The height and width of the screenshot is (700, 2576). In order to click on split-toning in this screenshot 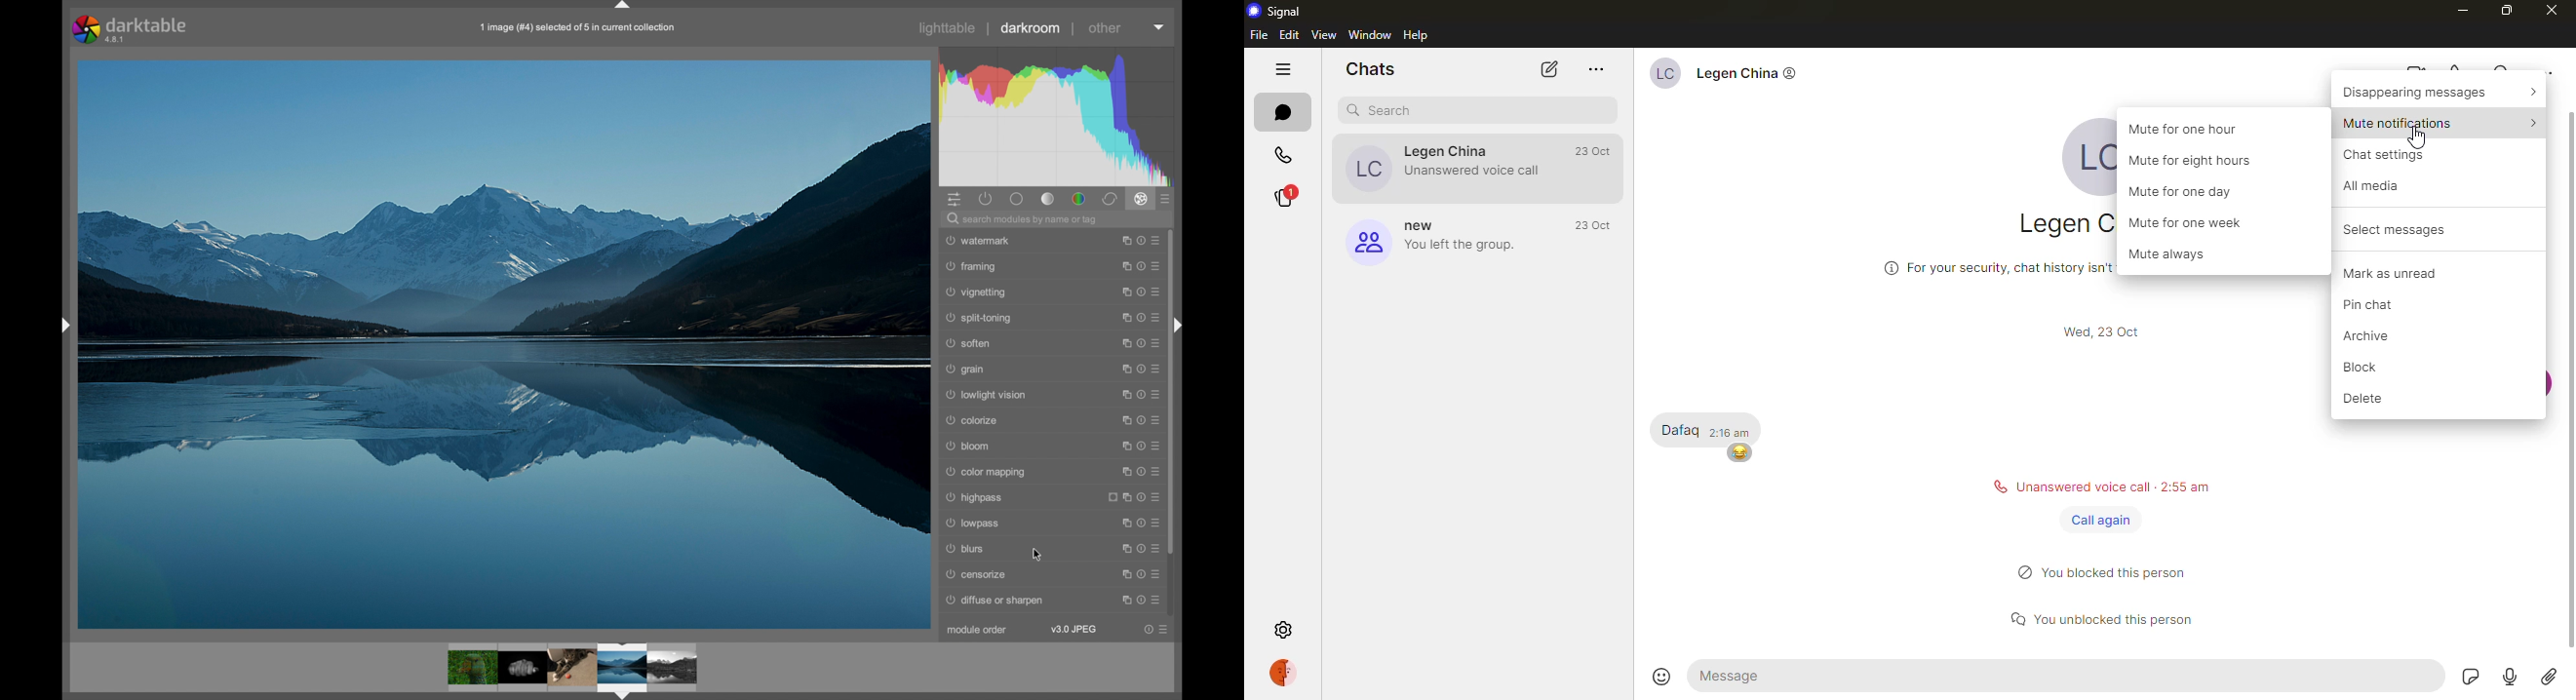, I will do `click(979, 318)`.